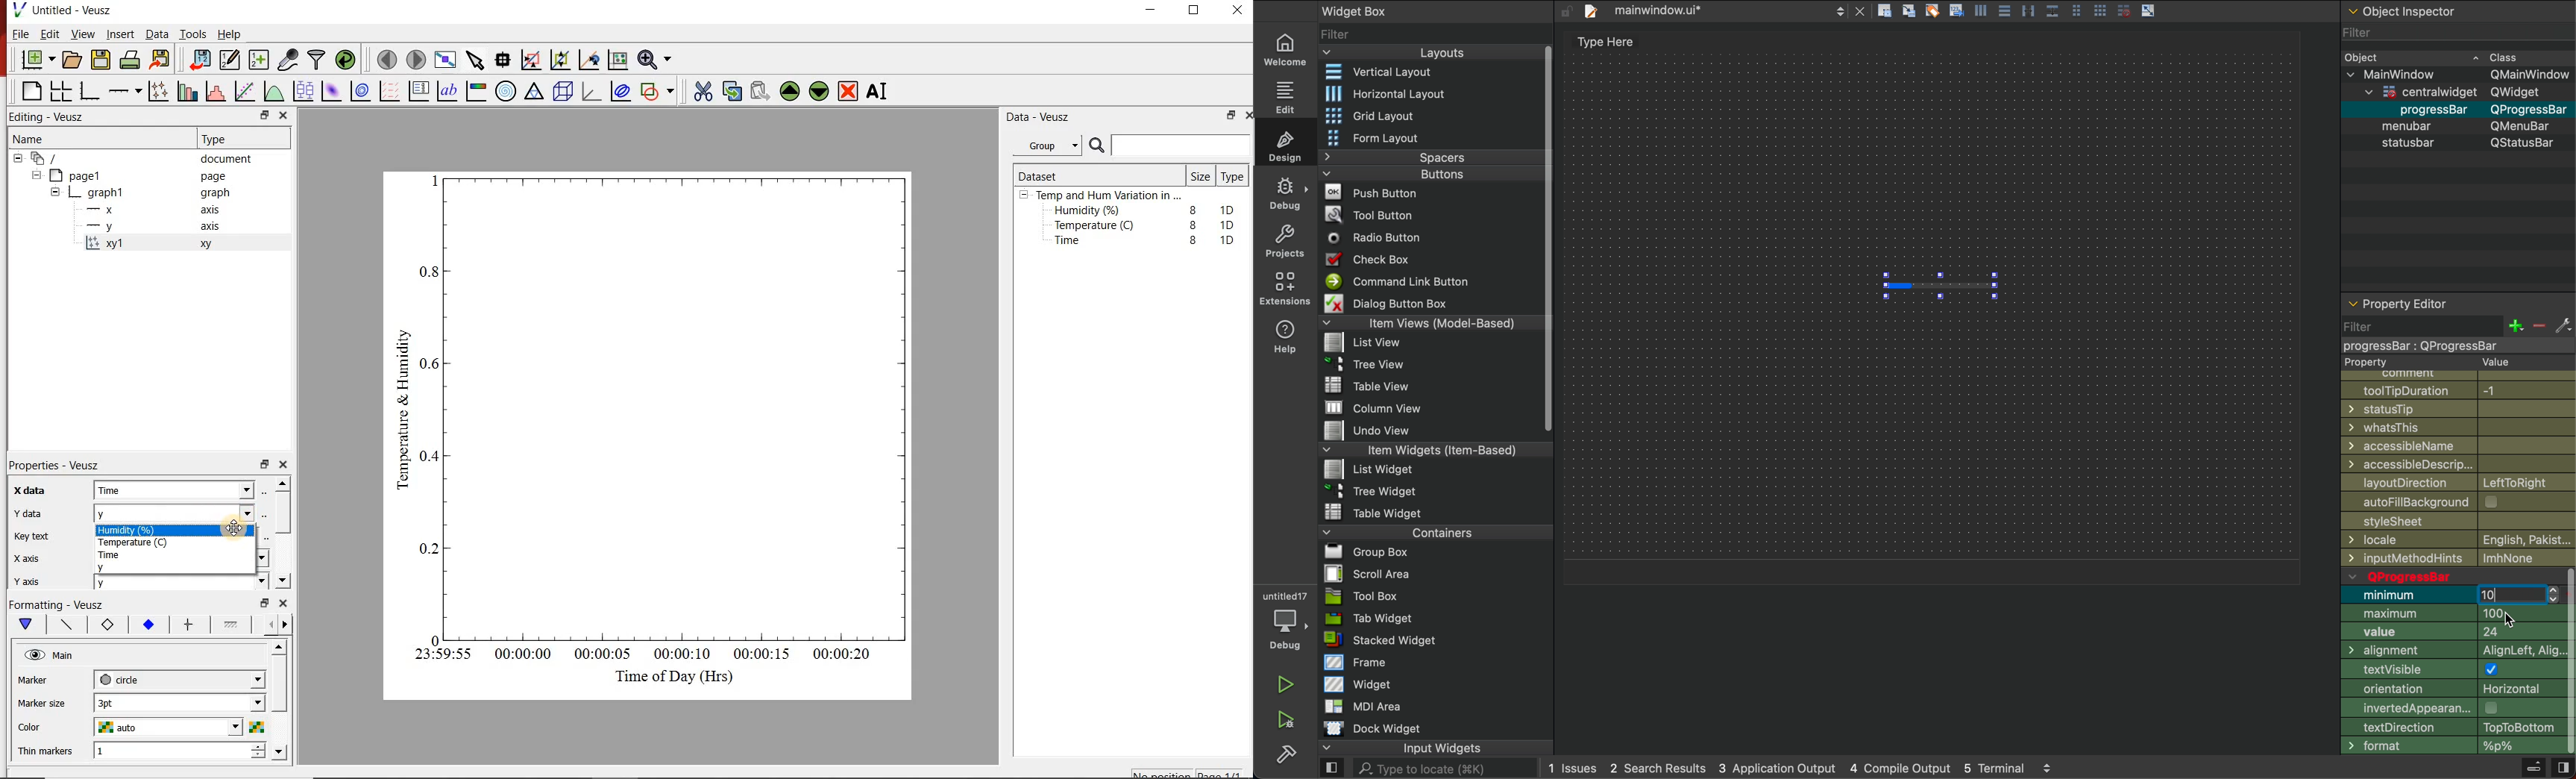 The width and height of the screenshot is (2576, 784). Describe the element at coordinates (880, 91) in the screenshot. I see `Rename the selected widget` at that location.